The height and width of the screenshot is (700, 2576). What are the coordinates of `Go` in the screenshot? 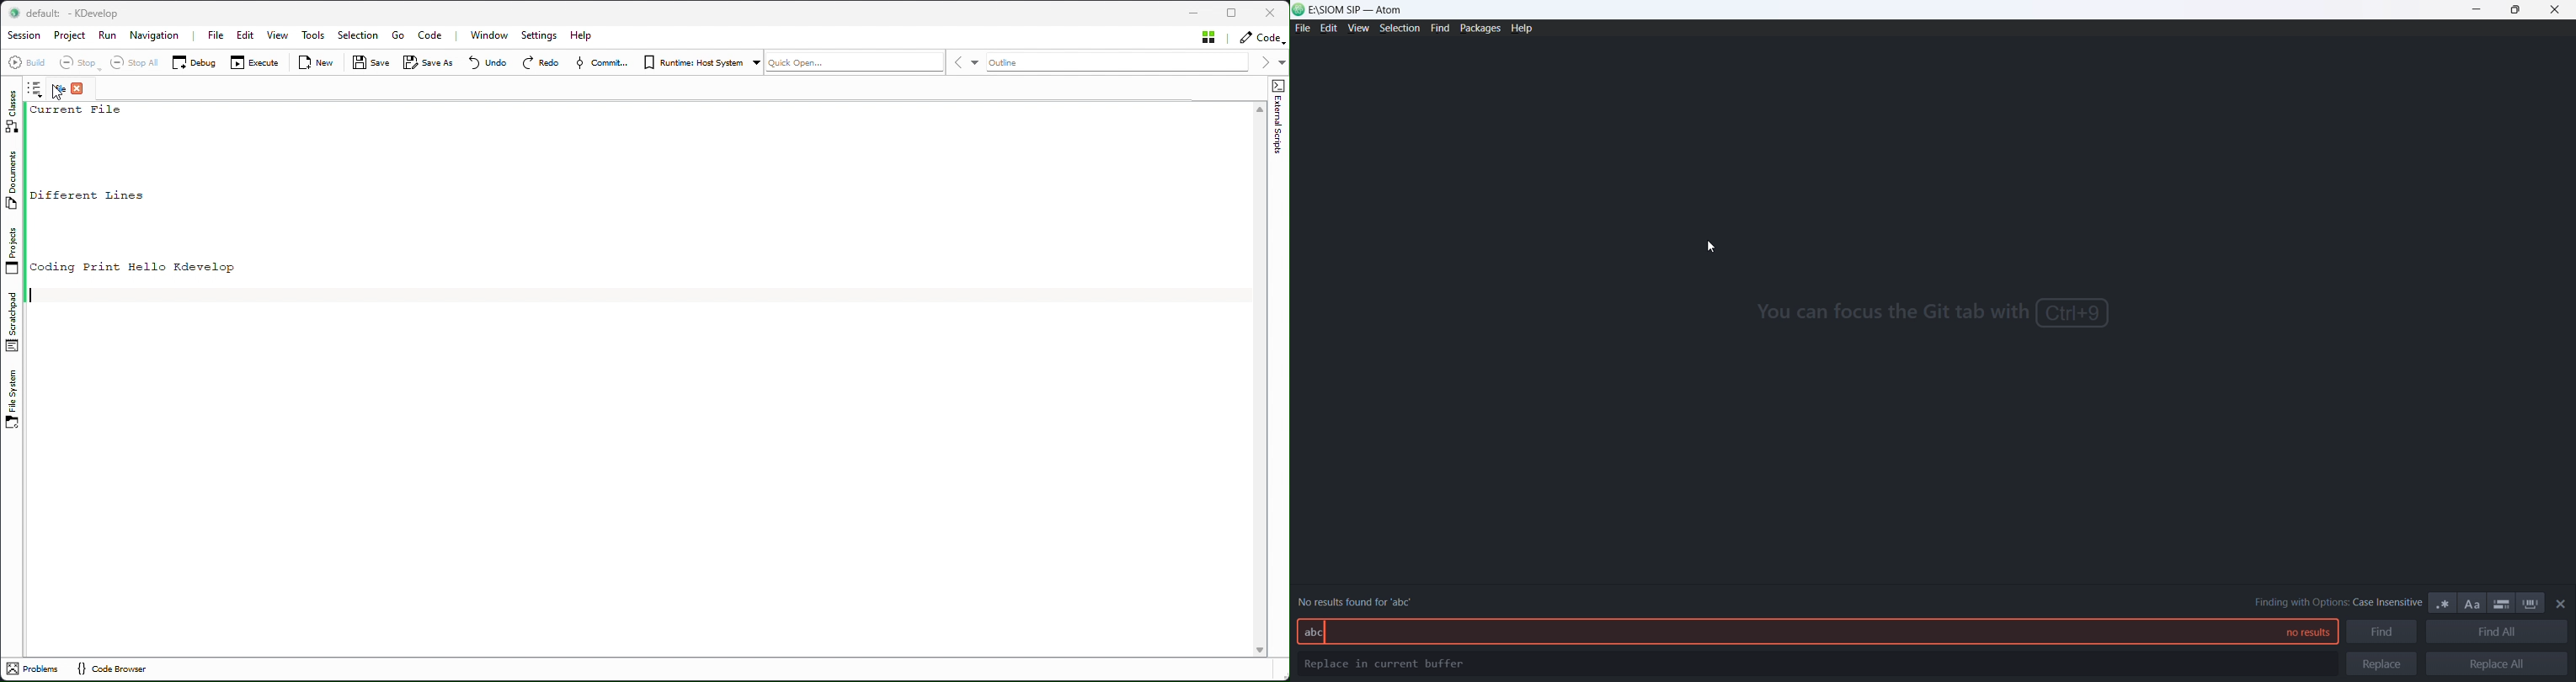 It's located at (400, 36).